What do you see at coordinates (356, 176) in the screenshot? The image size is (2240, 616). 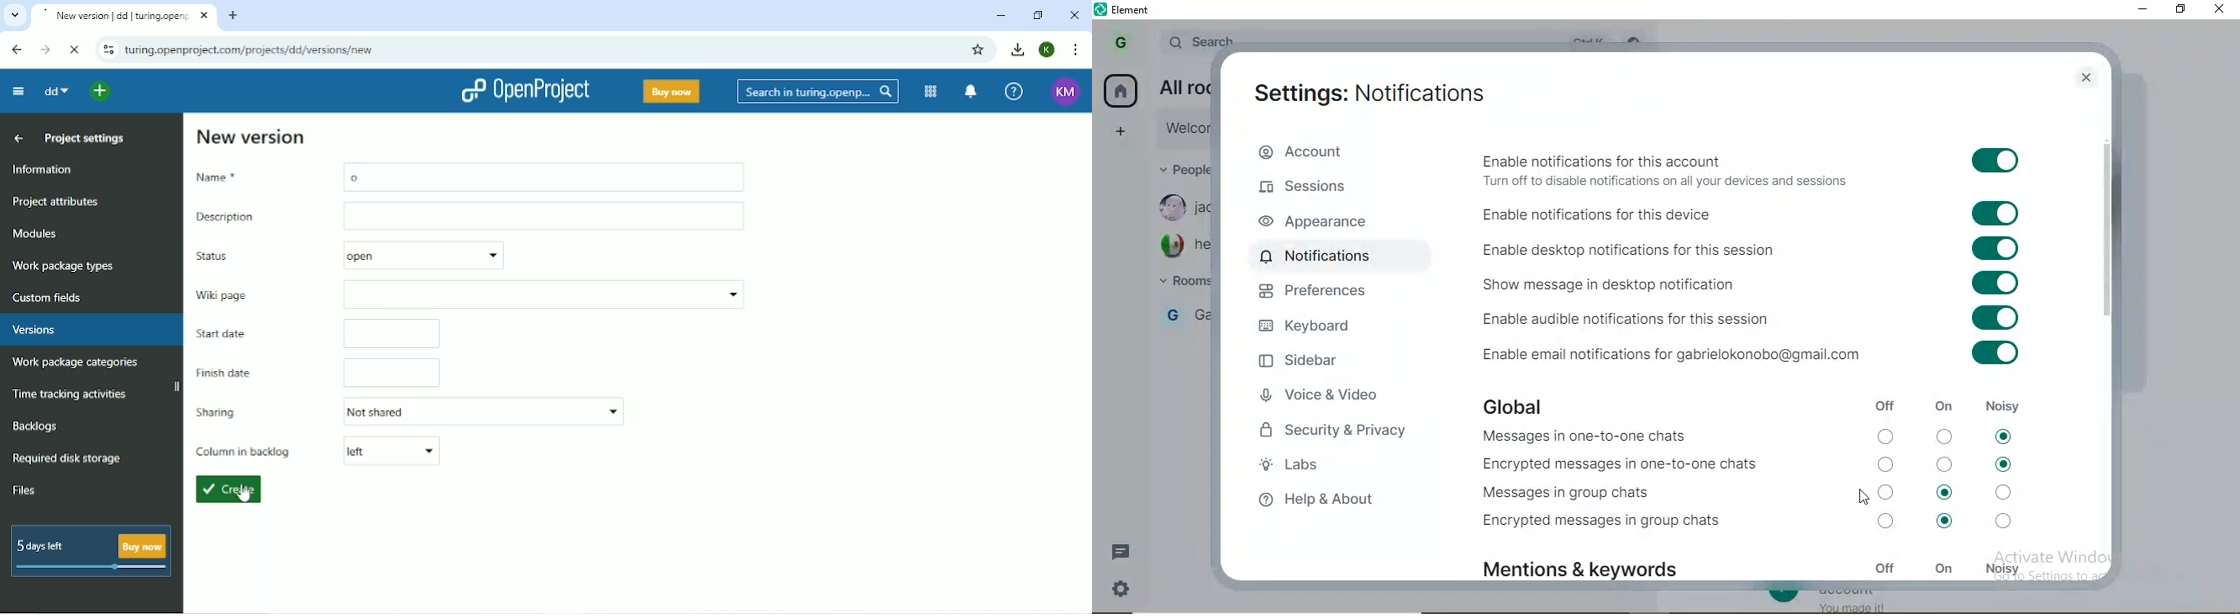 I see `o` at bounding box center [356, 176].